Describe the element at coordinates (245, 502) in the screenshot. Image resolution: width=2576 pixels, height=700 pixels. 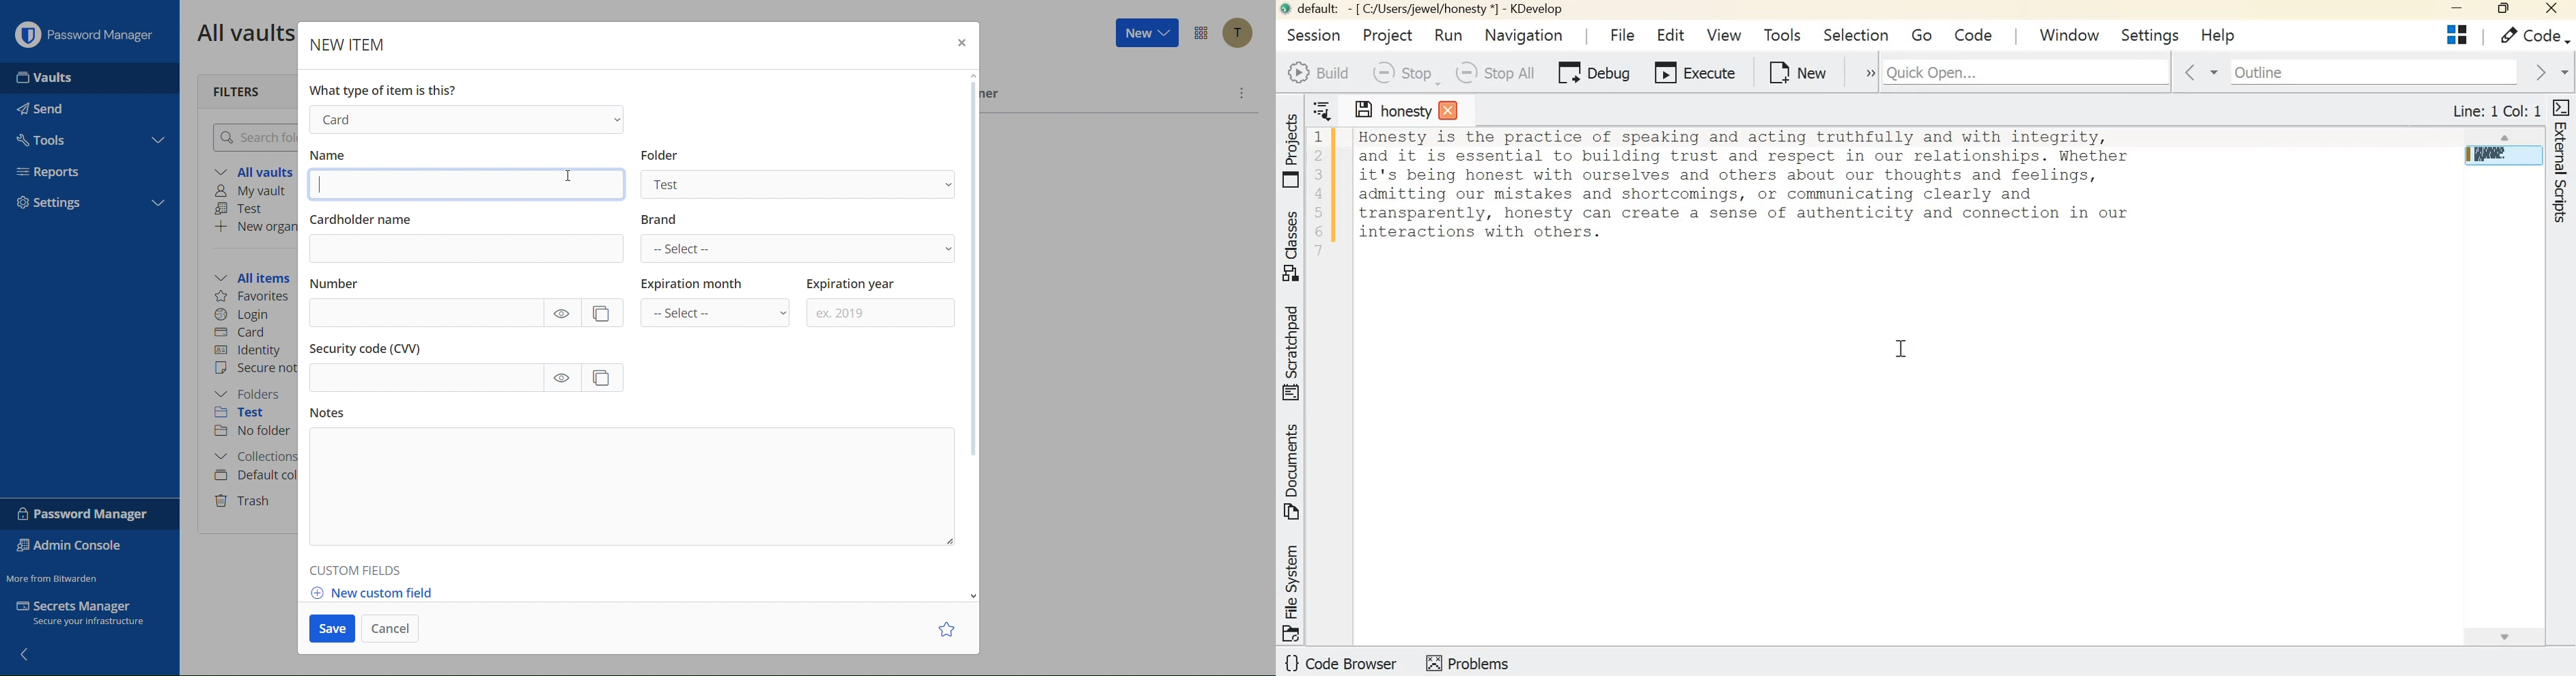
I see `Trash` at that location.